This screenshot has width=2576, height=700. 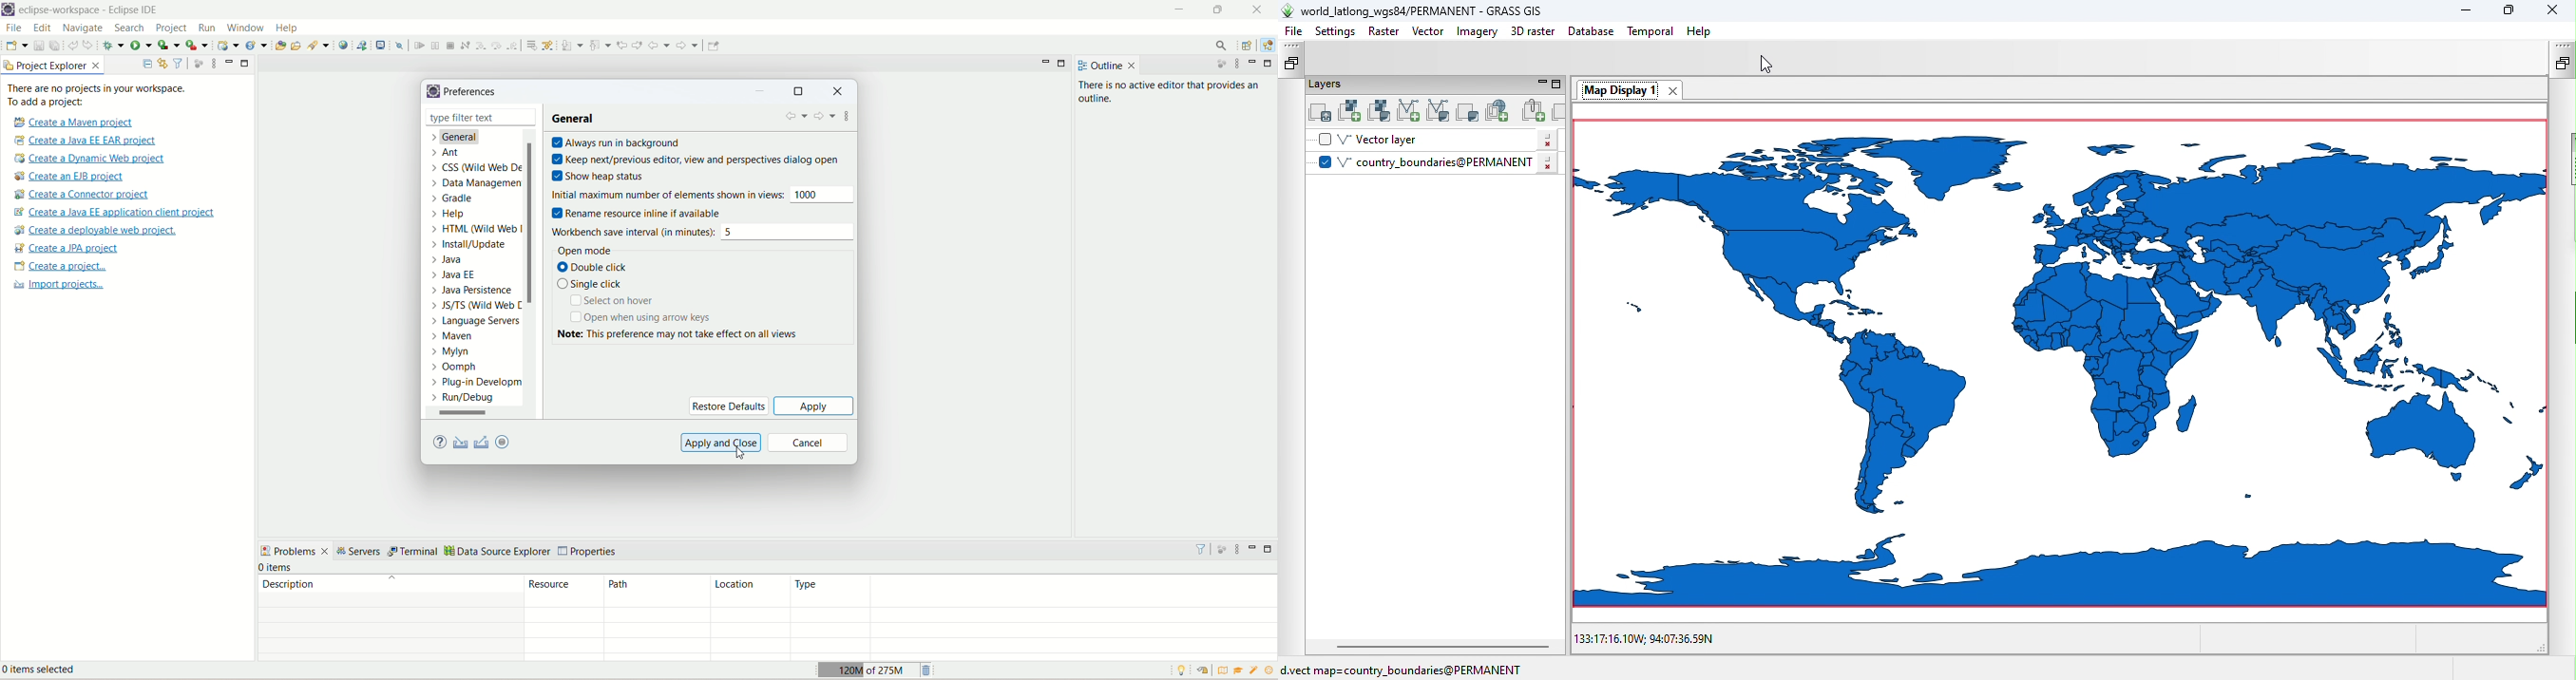 What do you see at coordinates (528, 116) in the screenshot?
I see `close` at bounding box center [528, 116].